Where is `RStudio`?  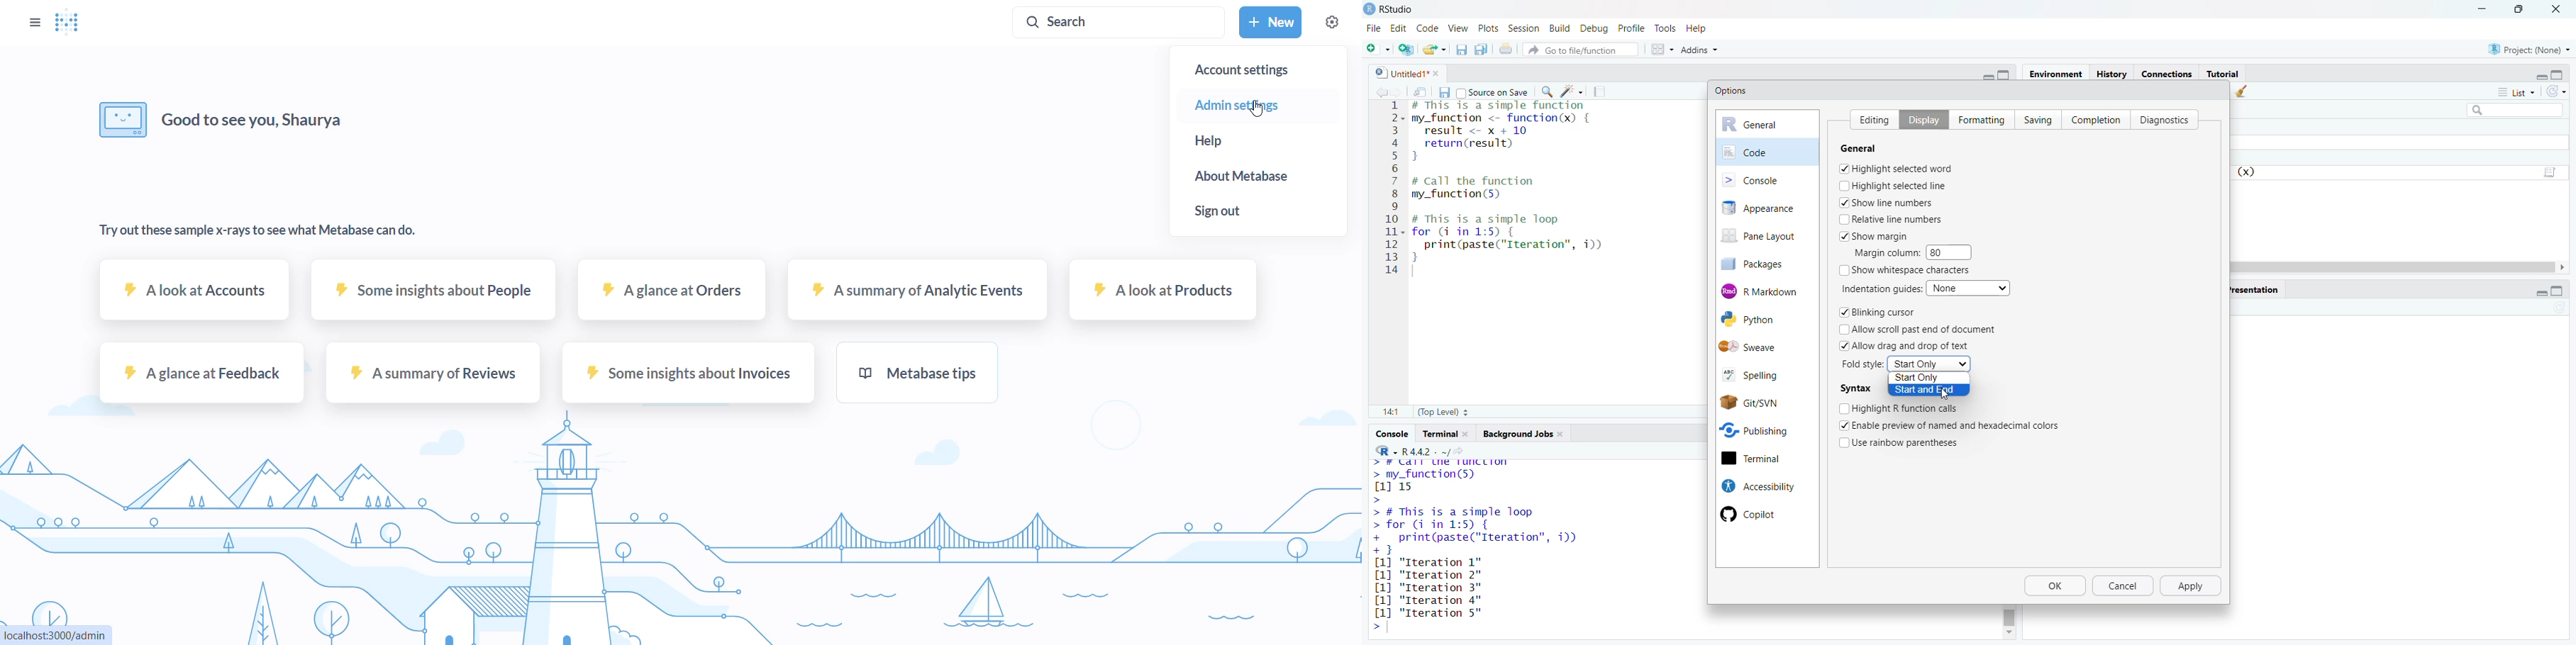 RStudio is located at coordinates (1403, 8).